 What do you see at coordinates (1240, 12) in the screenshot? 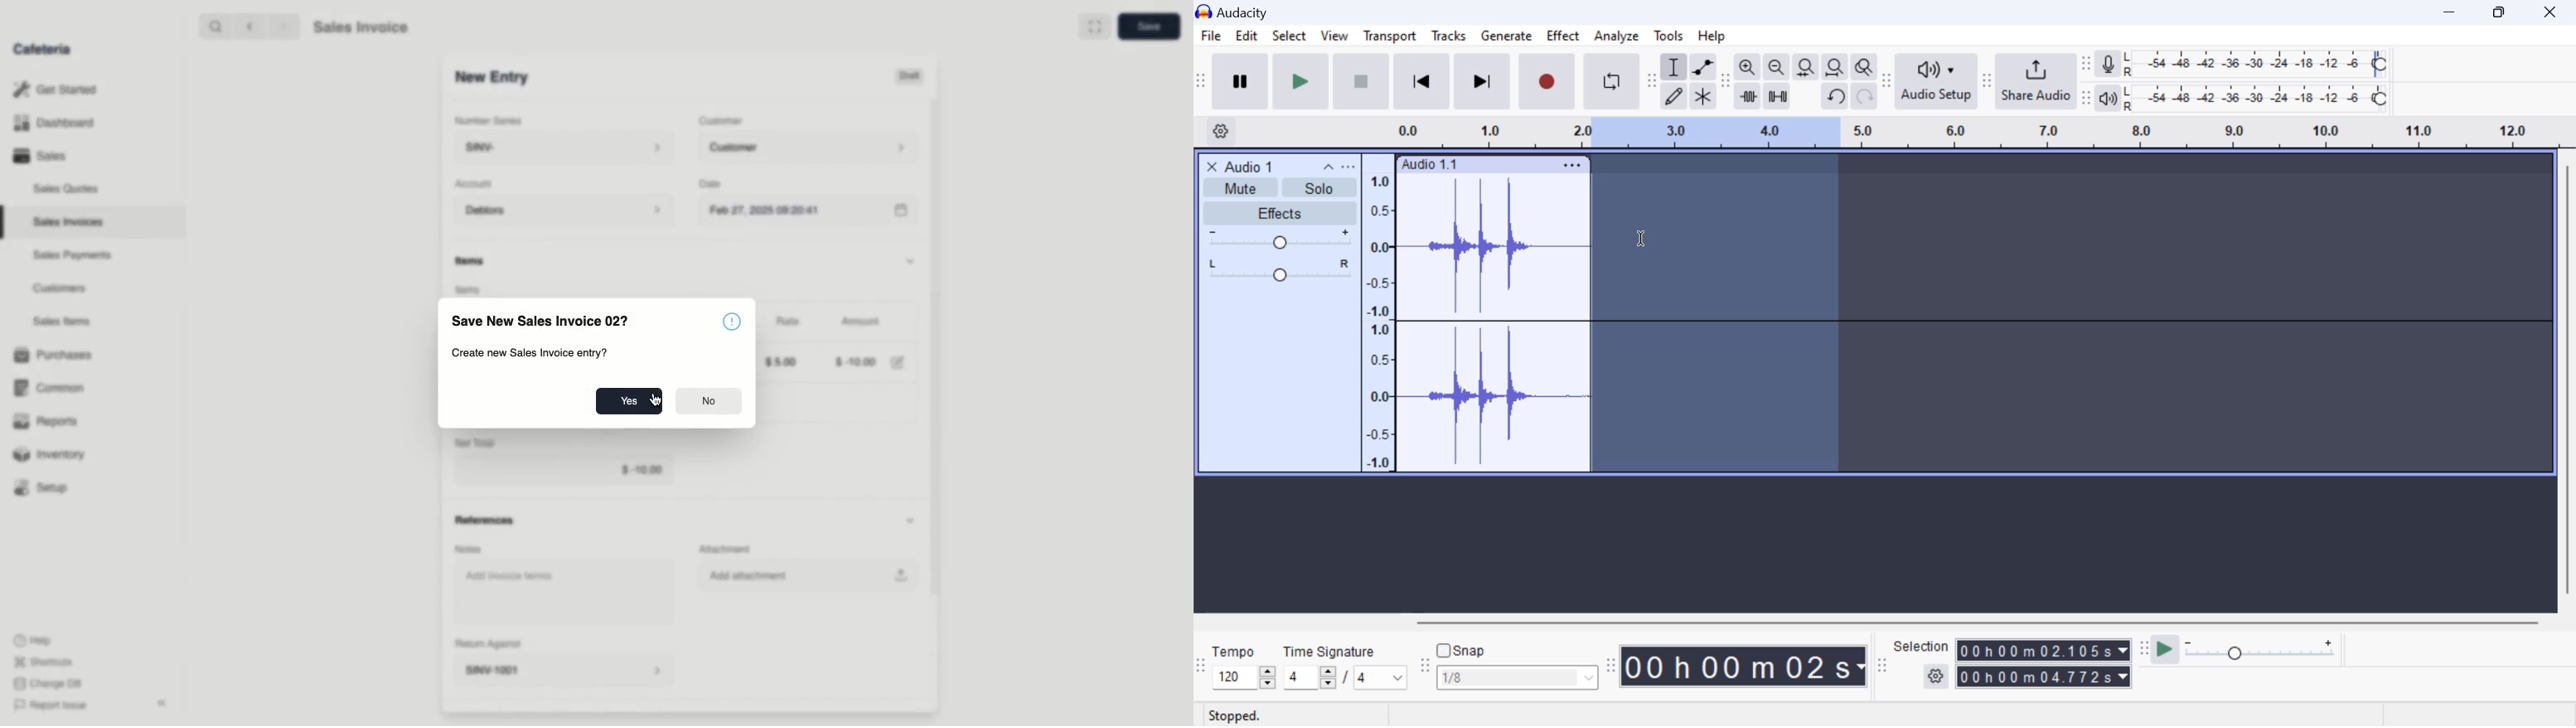
I see `Window Title` at bounding box center [1240, 12].